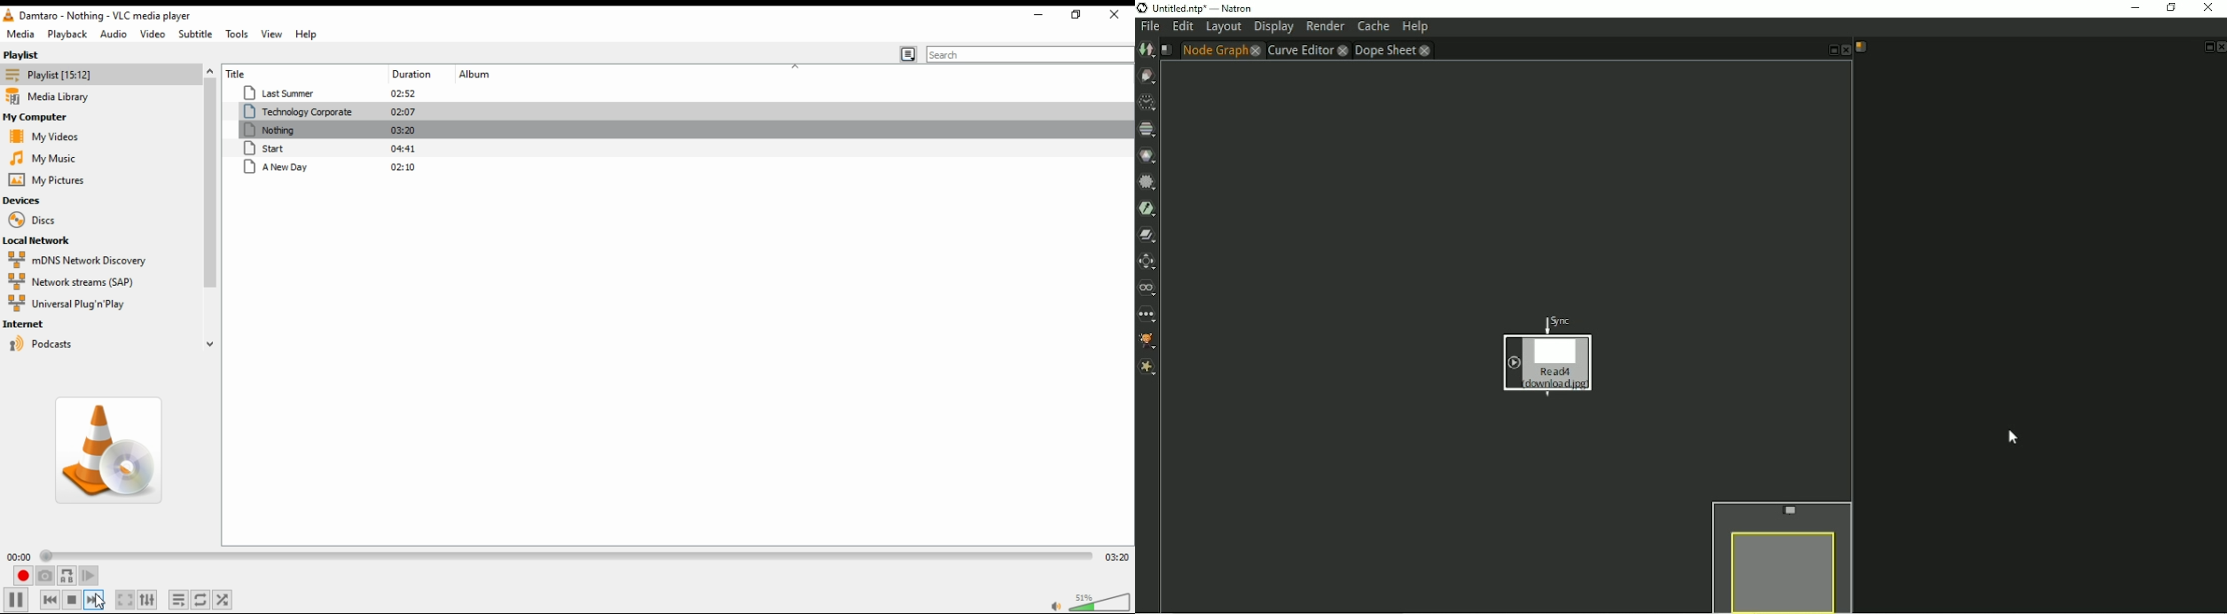 The height and width of the screenshot is (616, 2240). Describe the element at coordinates (43, 181) in the screenshot. I see `my pictures` at that location.